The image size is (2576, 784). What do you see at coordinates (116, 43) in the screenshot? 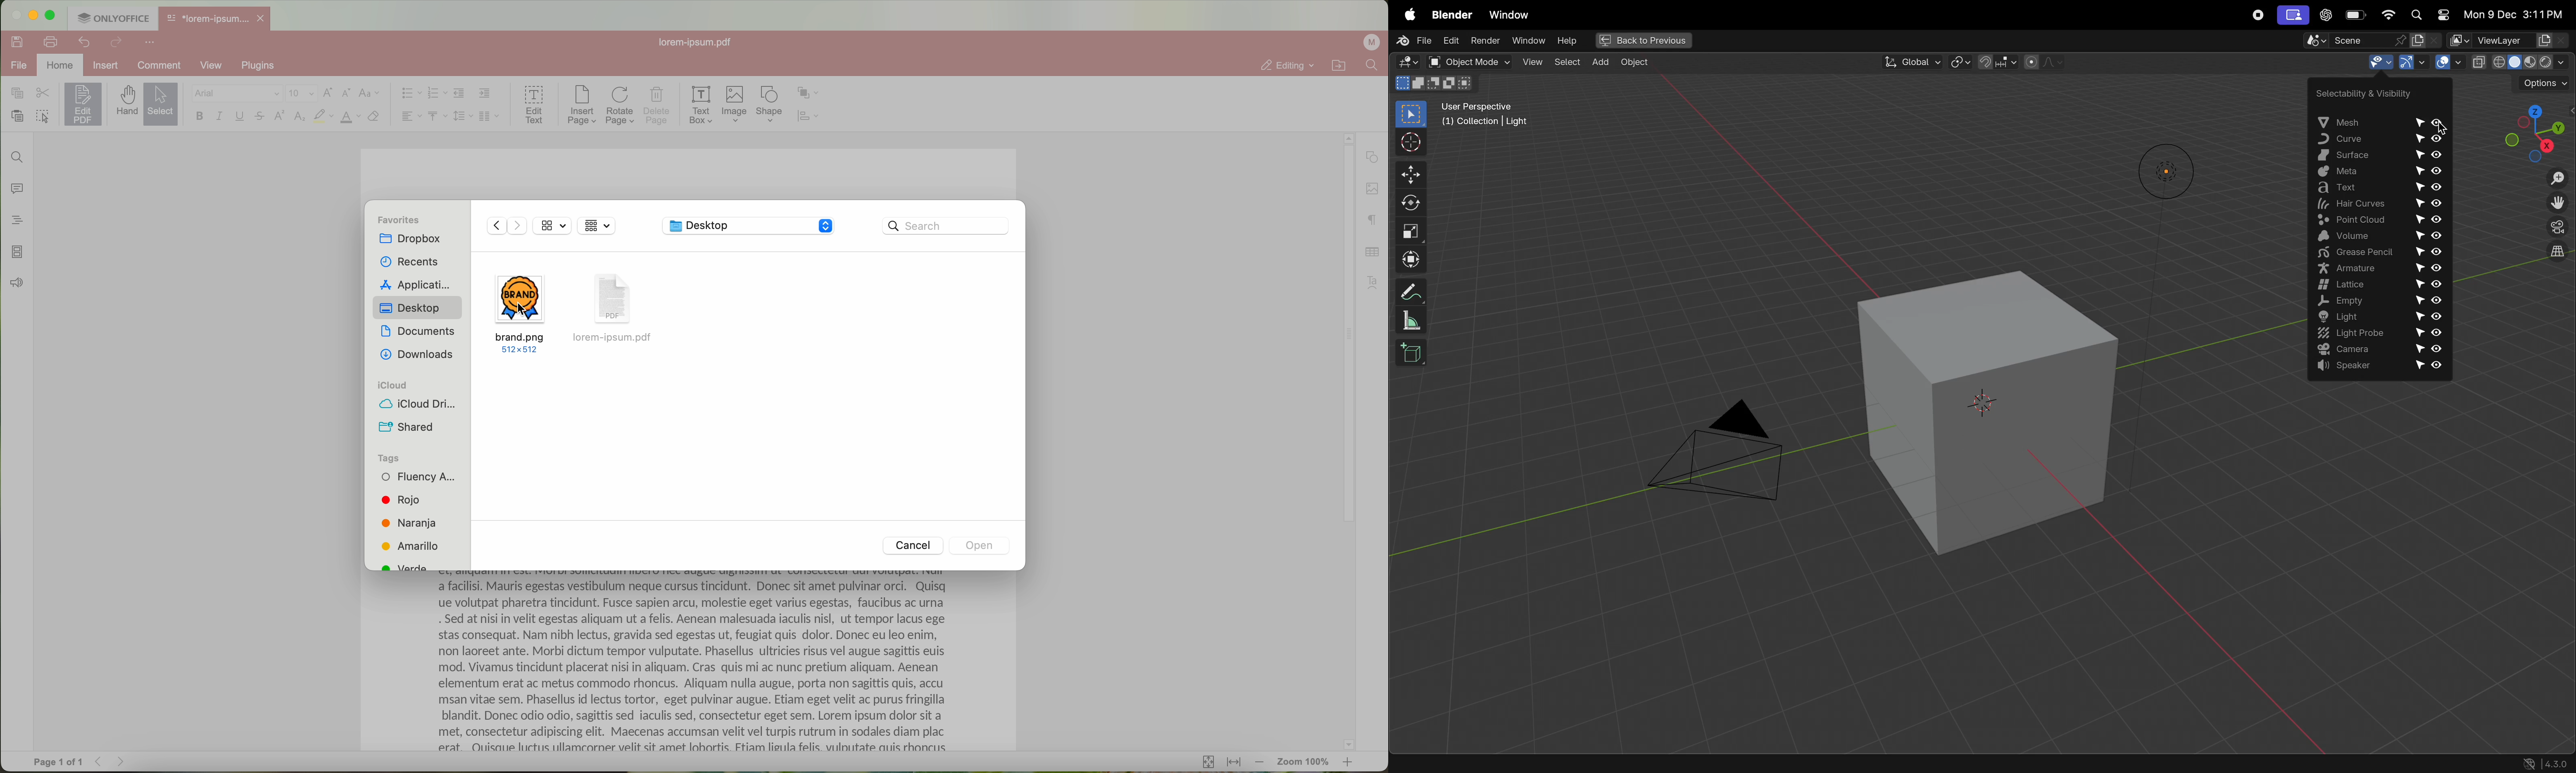
I see `redo` at bounding box center [116, 43].